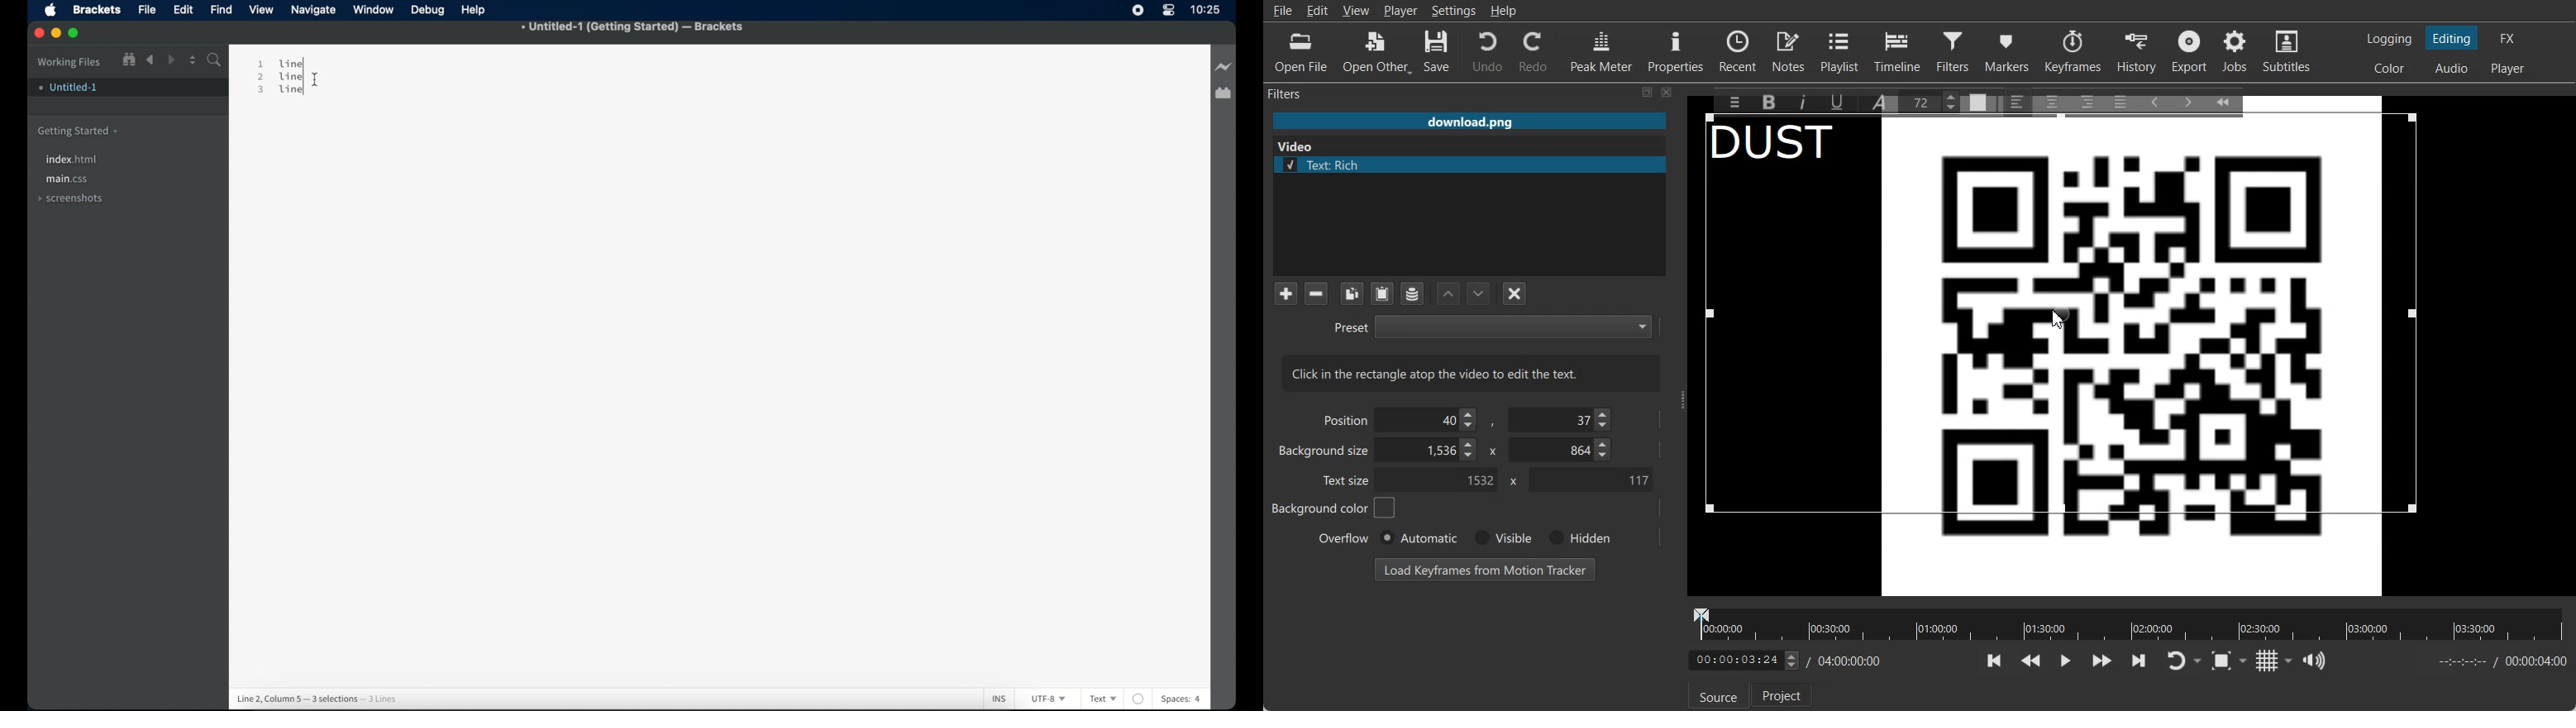 The image size is (2576, 728). I want to click on Switching to the logging layout, so click(2389, 39).